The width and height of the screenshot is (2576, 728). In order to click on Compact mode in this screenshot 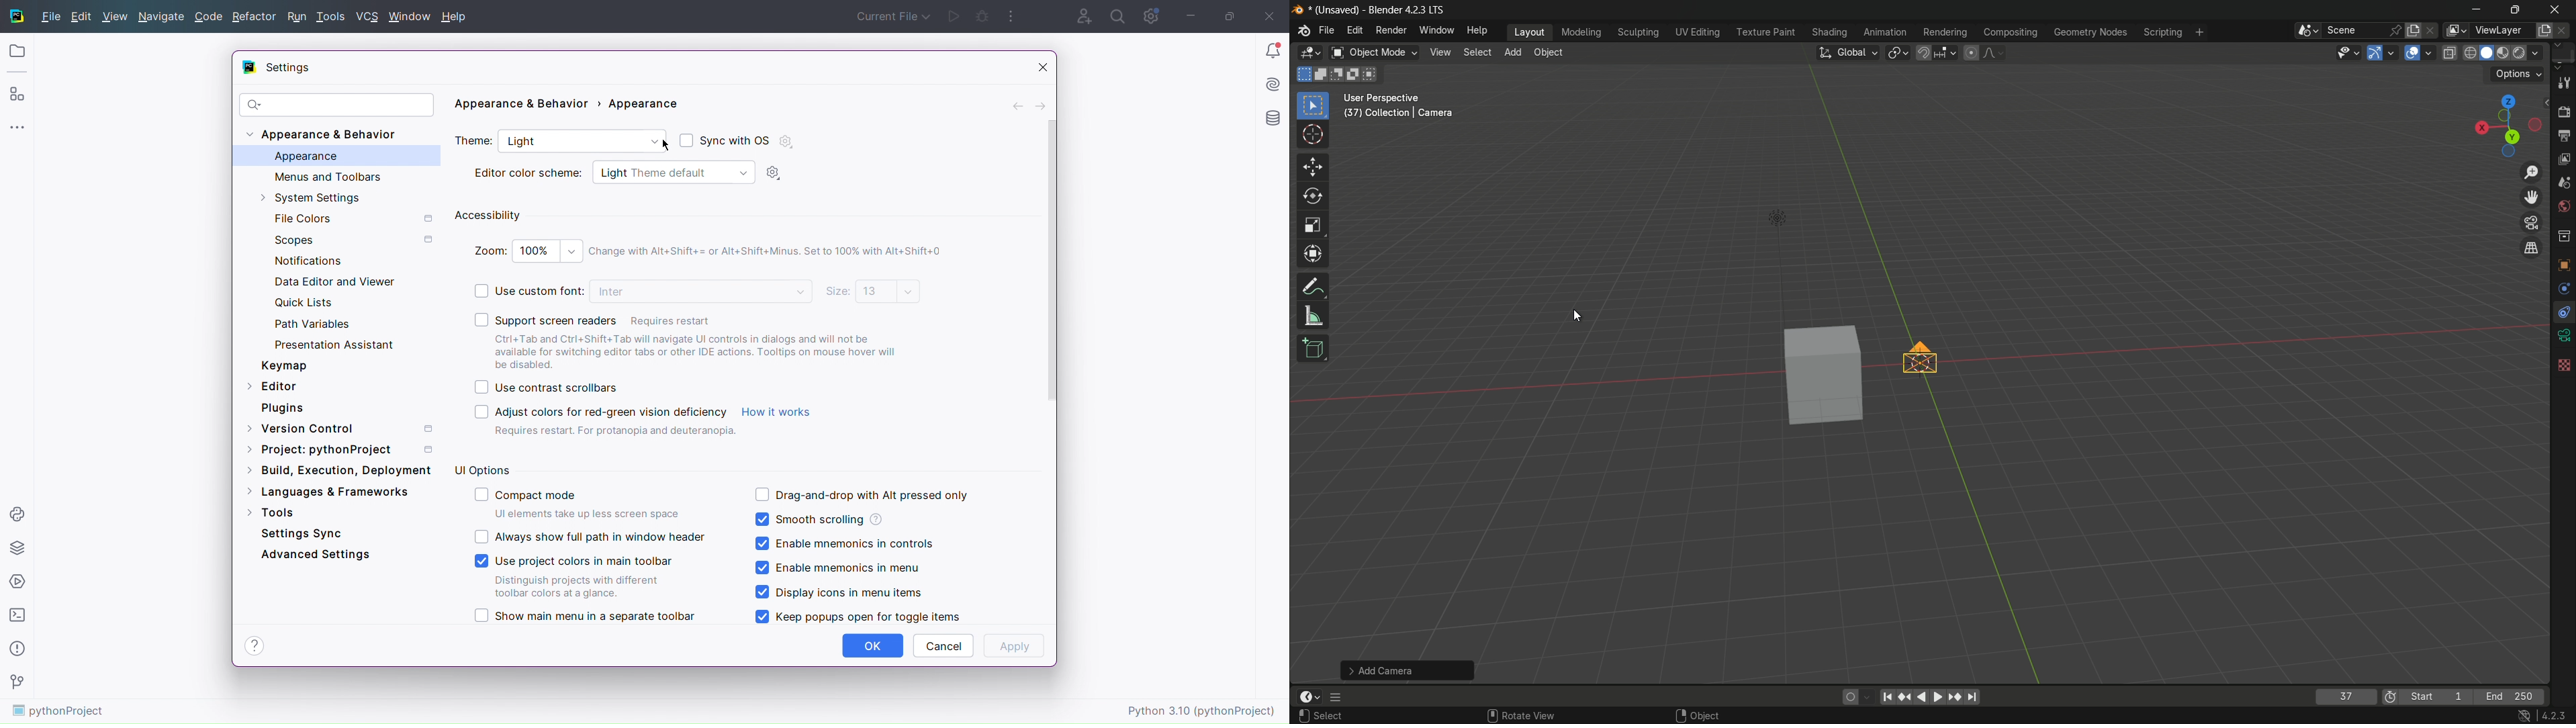, I will do `click(580, 504)`.